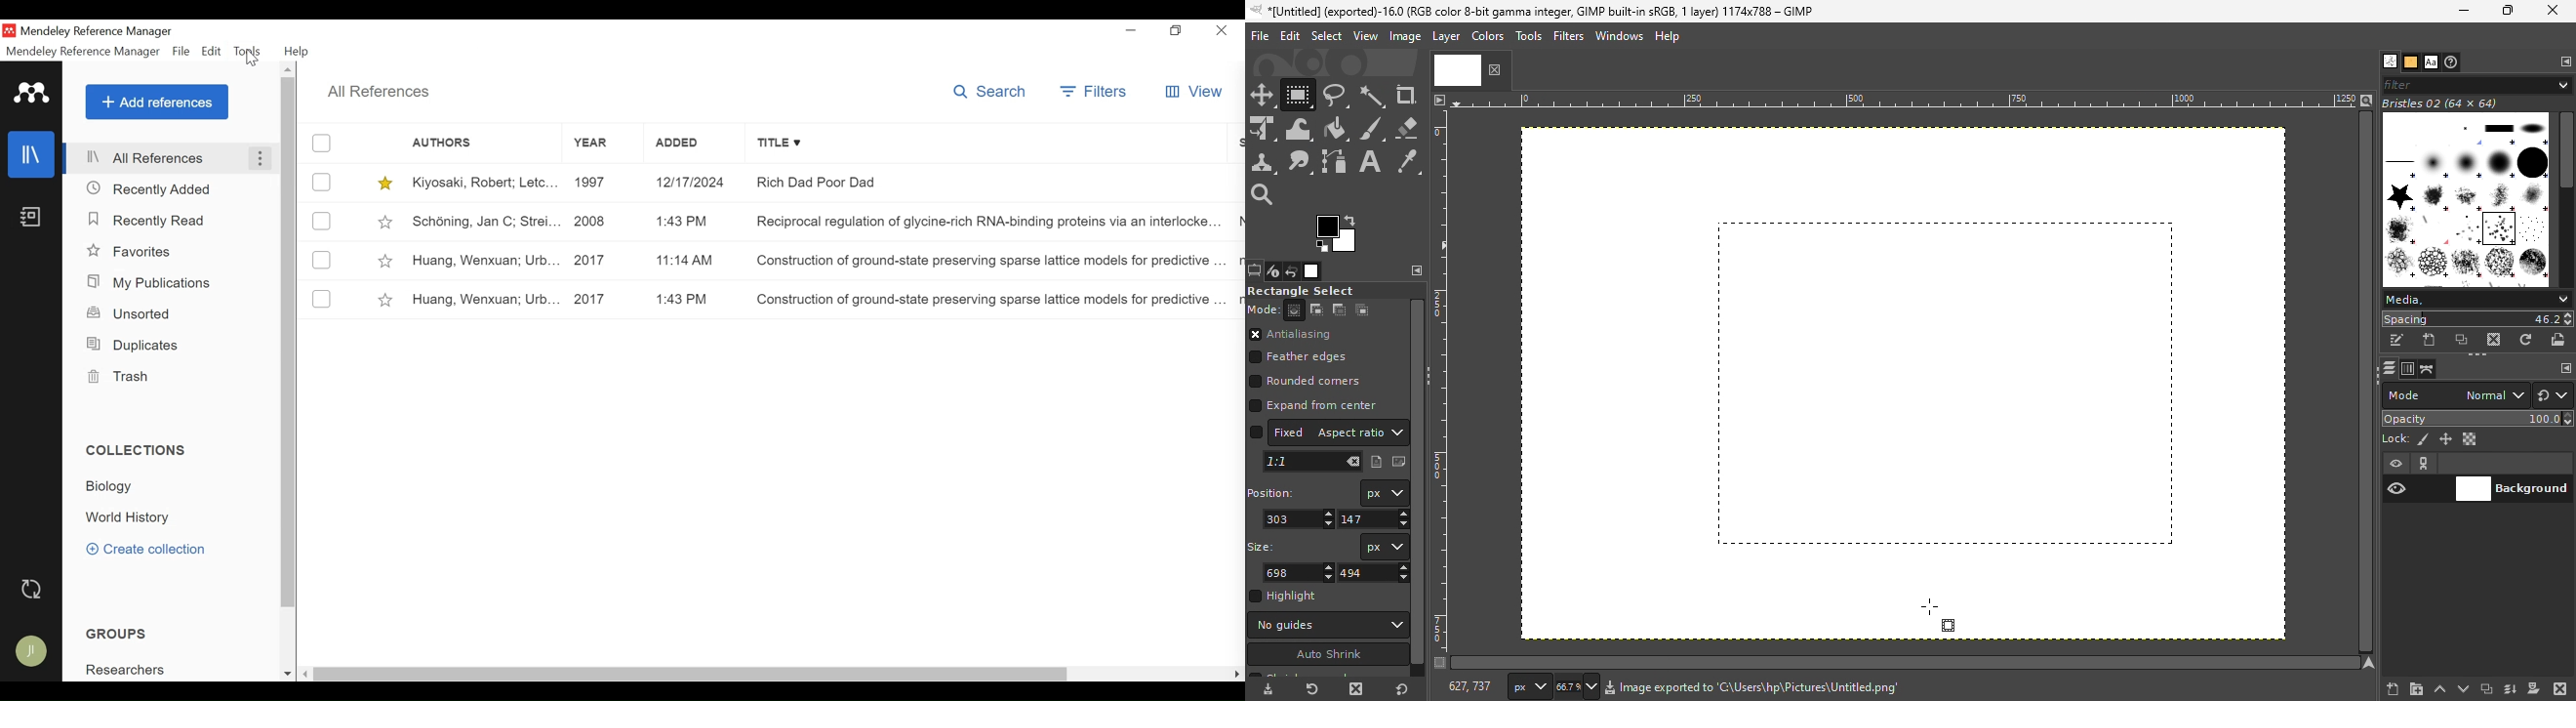 Image resolution: width=2576 pixels, height=728 pixels. Describe the element at coordinates (1263, 95) in the screenshot. I see `Move tool` at that location.